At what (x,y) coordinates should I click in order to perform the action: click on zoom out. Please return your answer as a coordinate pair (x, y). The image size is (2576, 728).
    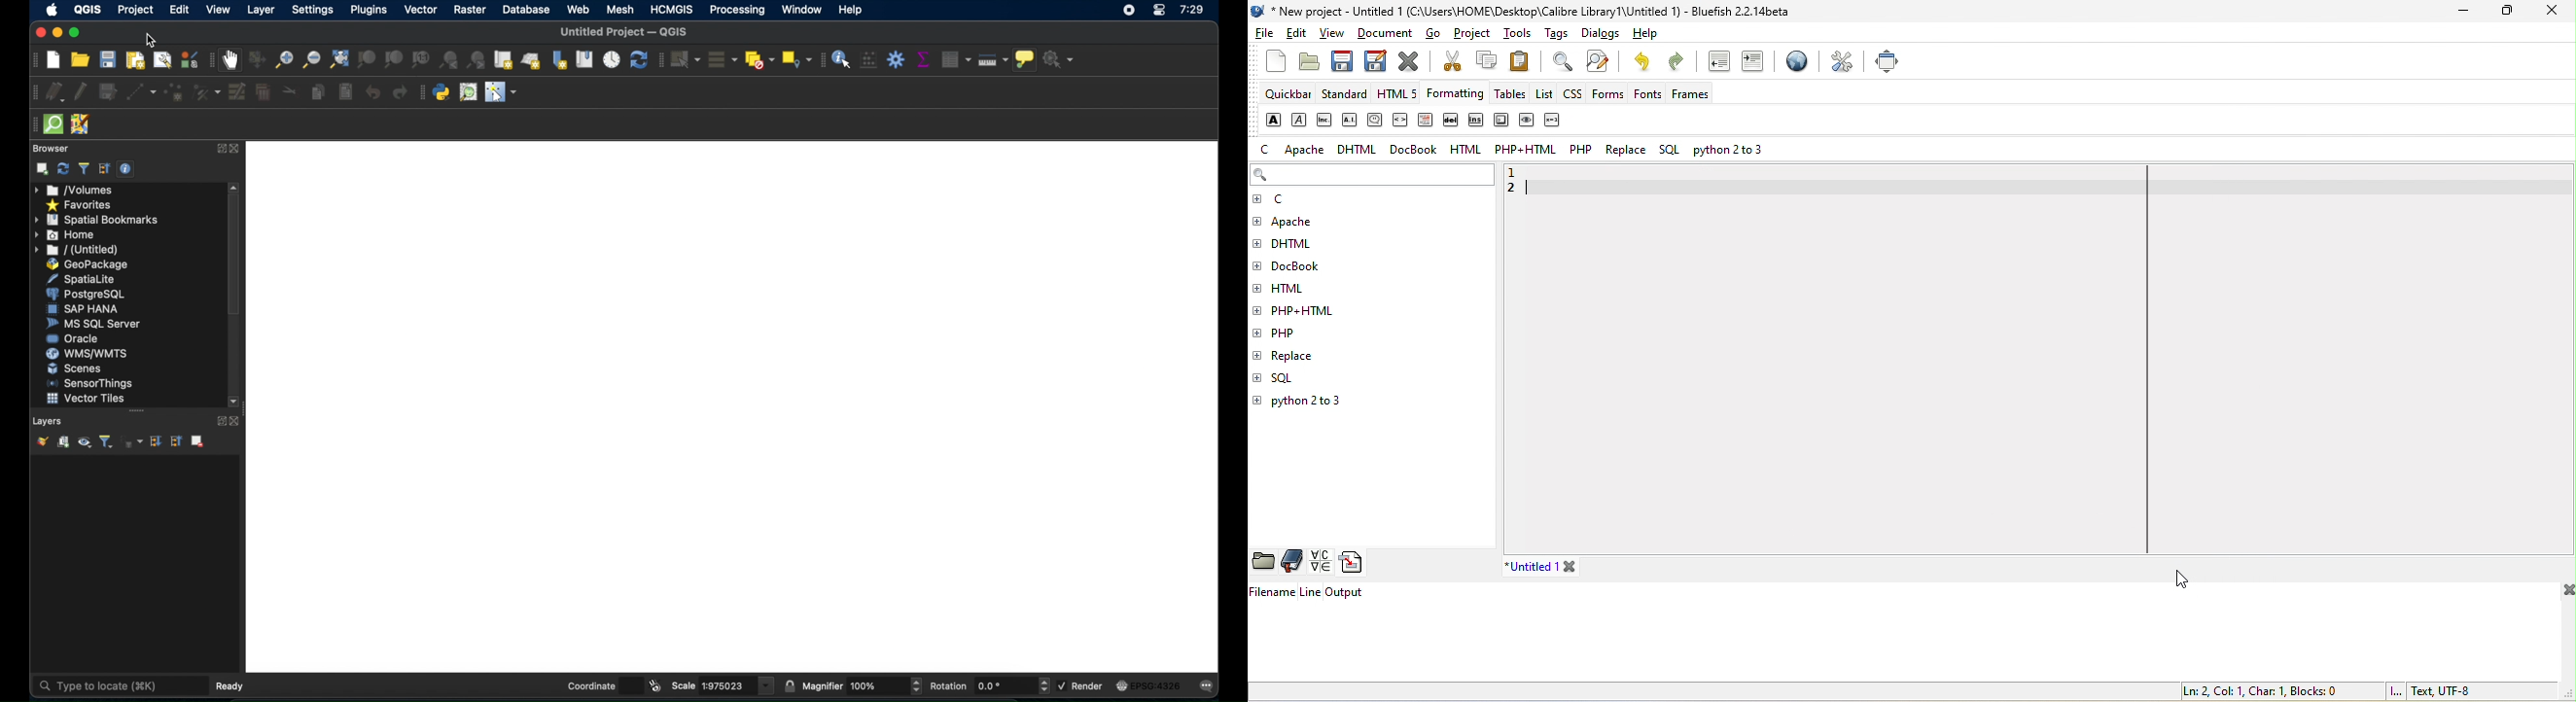
    Looking at the image, I should click on (311, 60).